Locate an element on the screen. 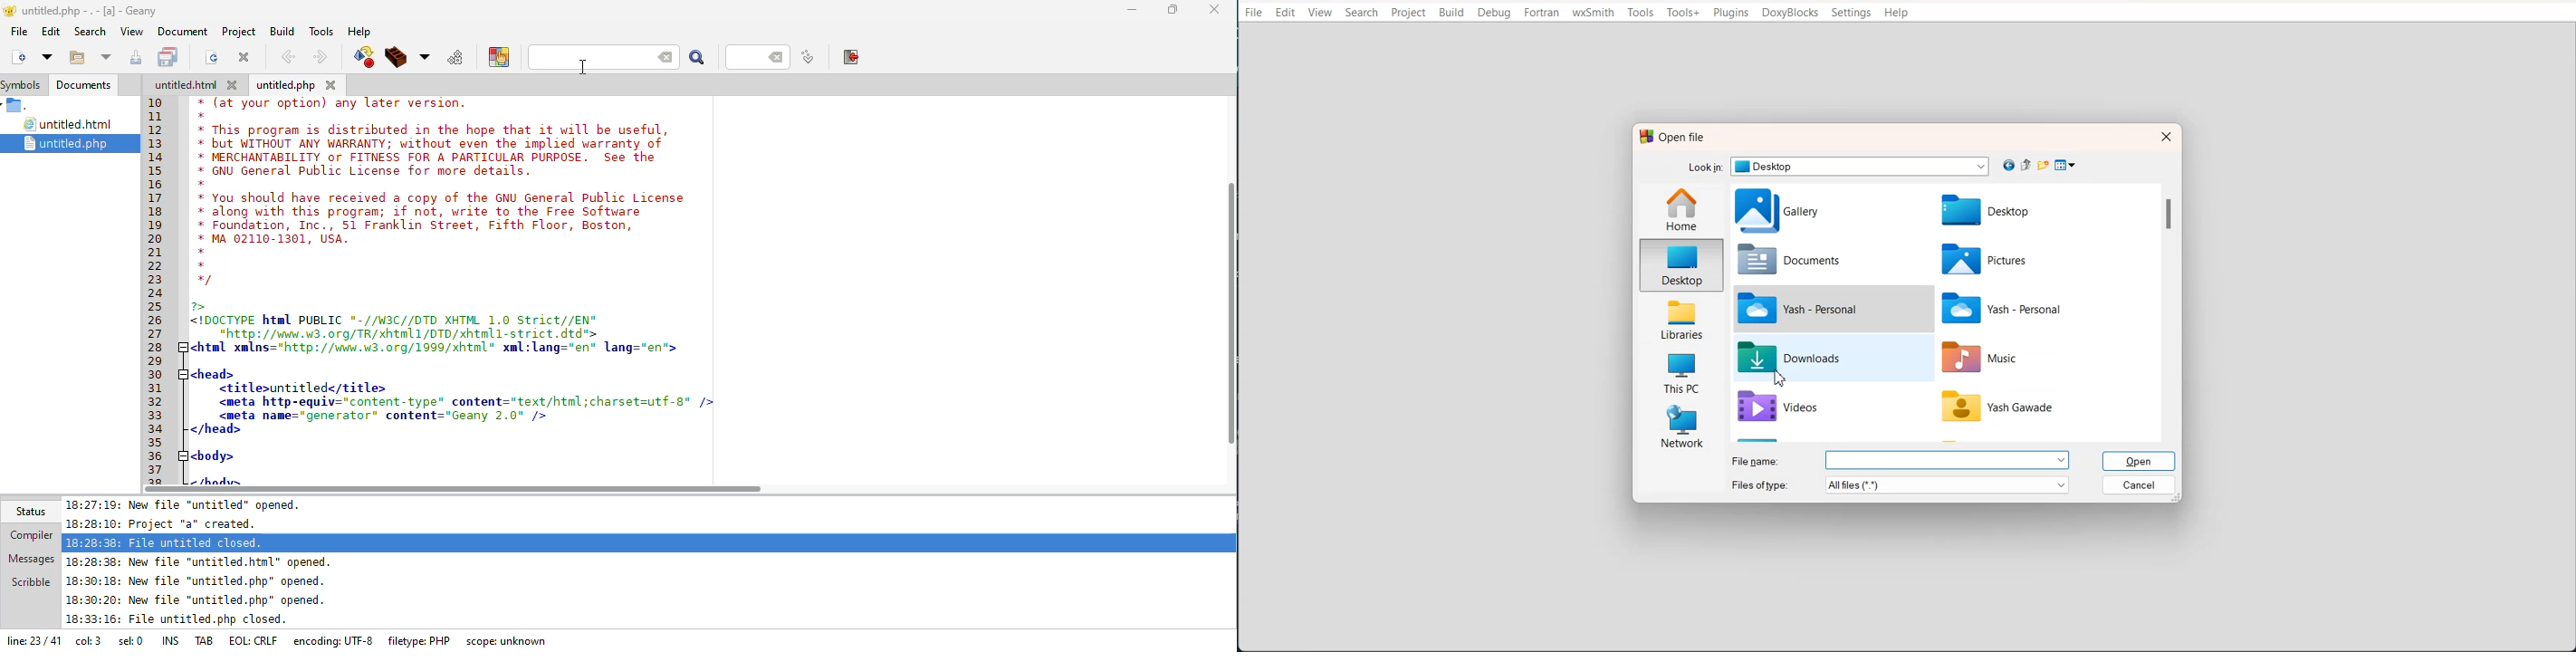 The height and width of the screenshot is (672, 2576). 19 is located at coordinates (158, 224).